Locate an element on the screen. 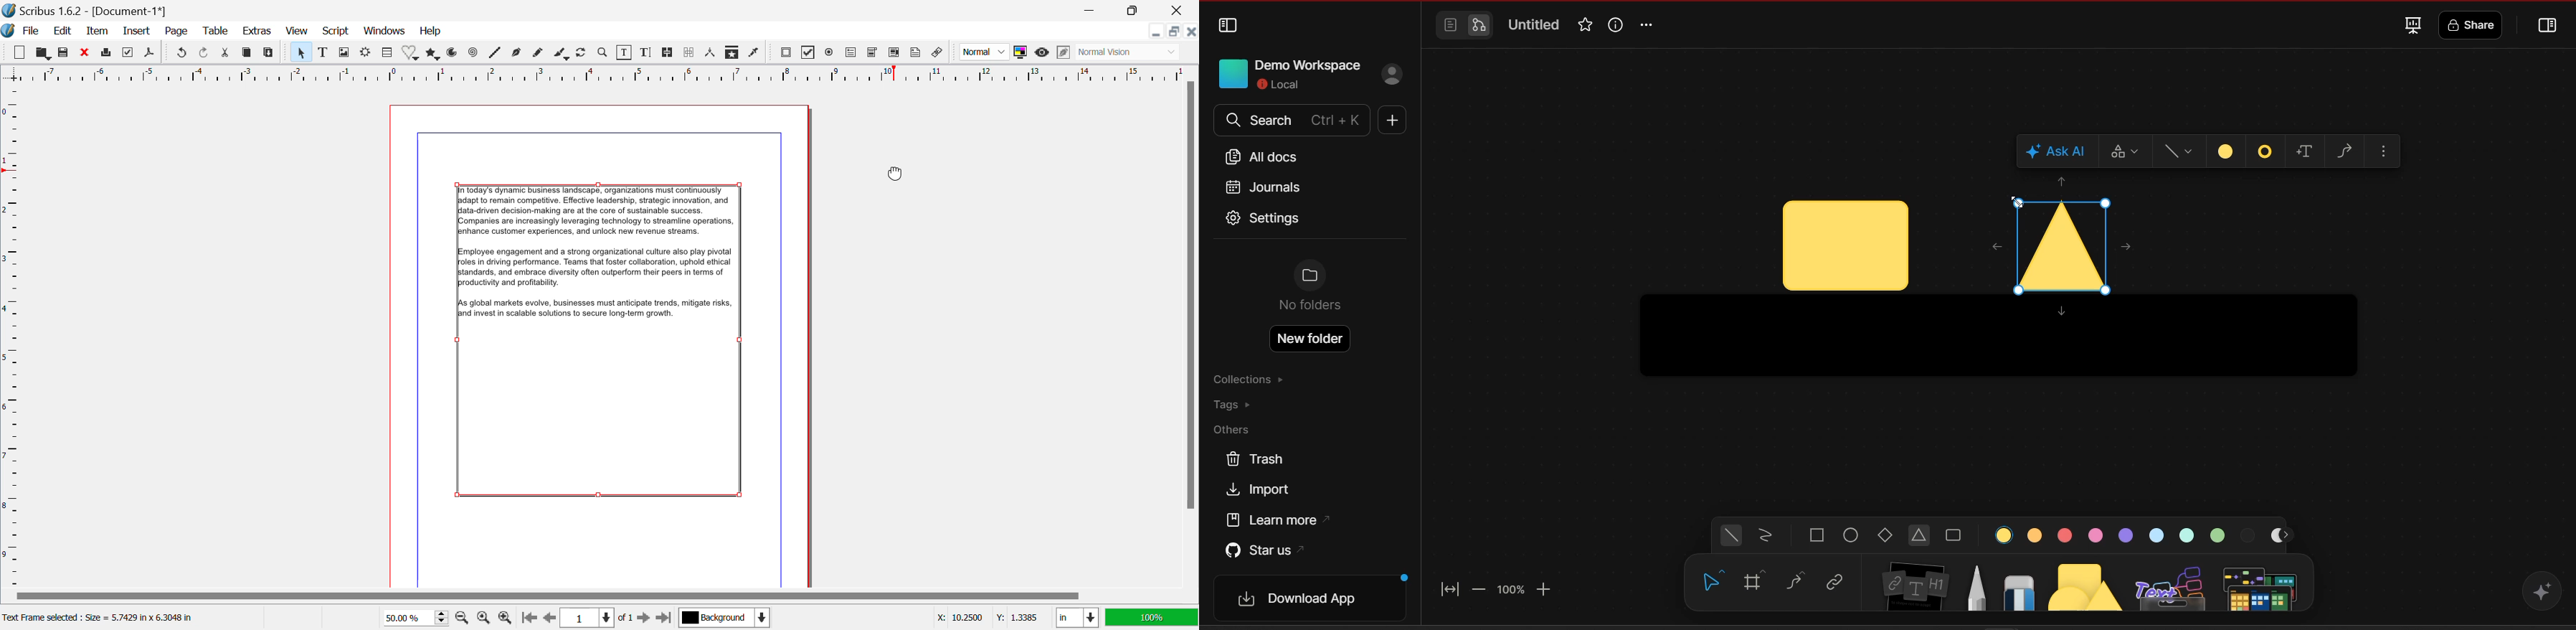  color 4 is located at coordinates (2095, 535).